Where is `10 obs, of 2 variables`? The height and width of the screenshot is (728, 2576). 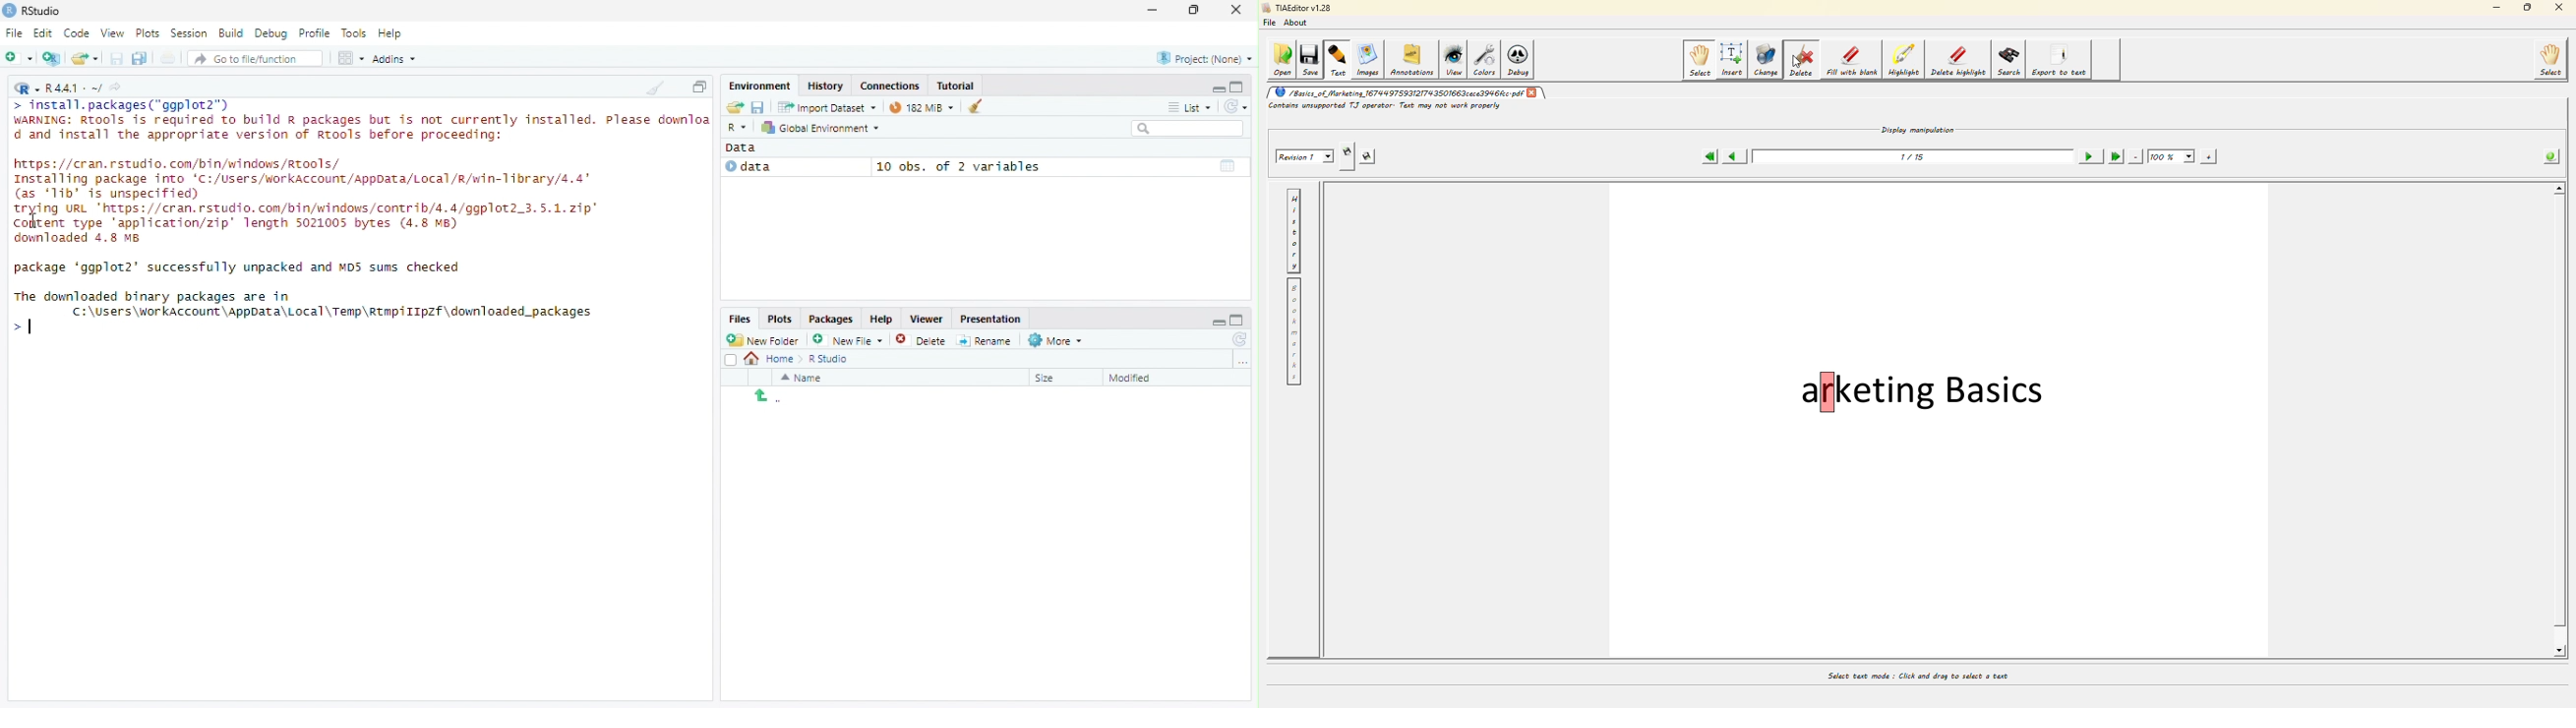
10 obs, of 2 variables is located at coordinates (1059, 166).